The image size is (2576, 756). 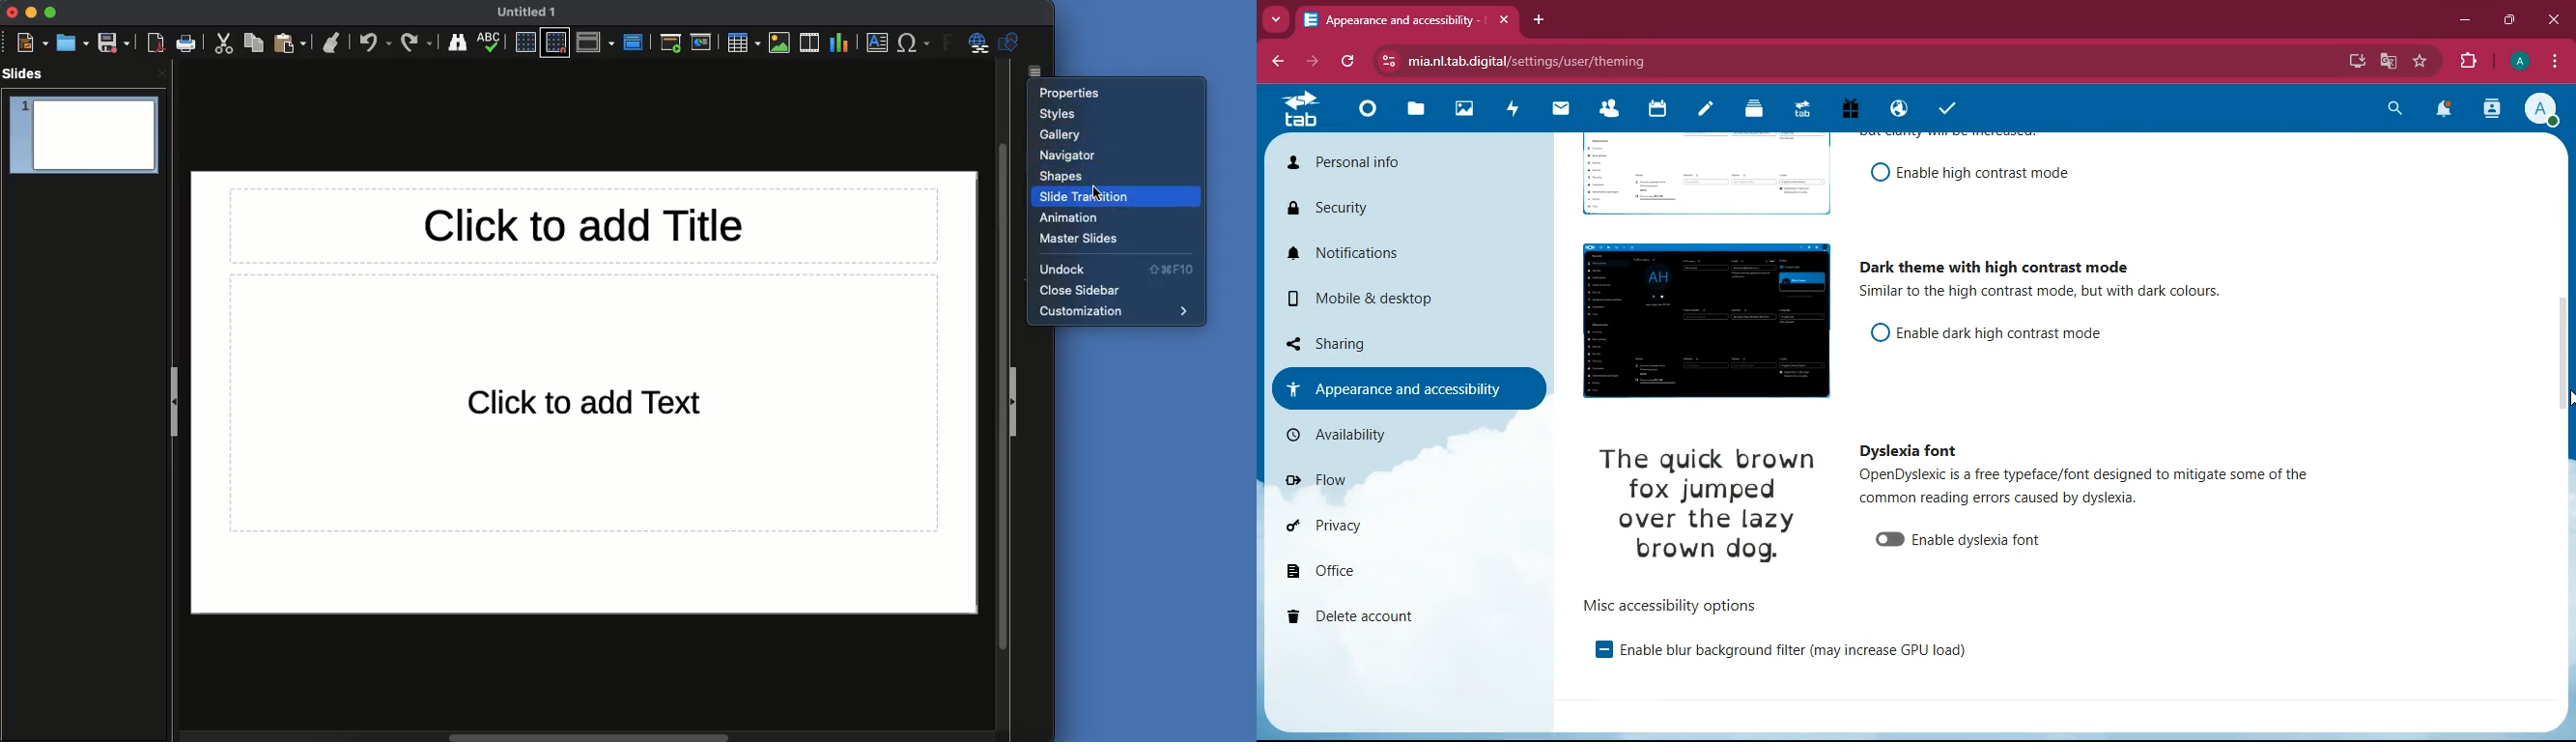 What do you see at coordinates (34, 43) in the screenshot?
I see `New` at bounding box center [34, 43].